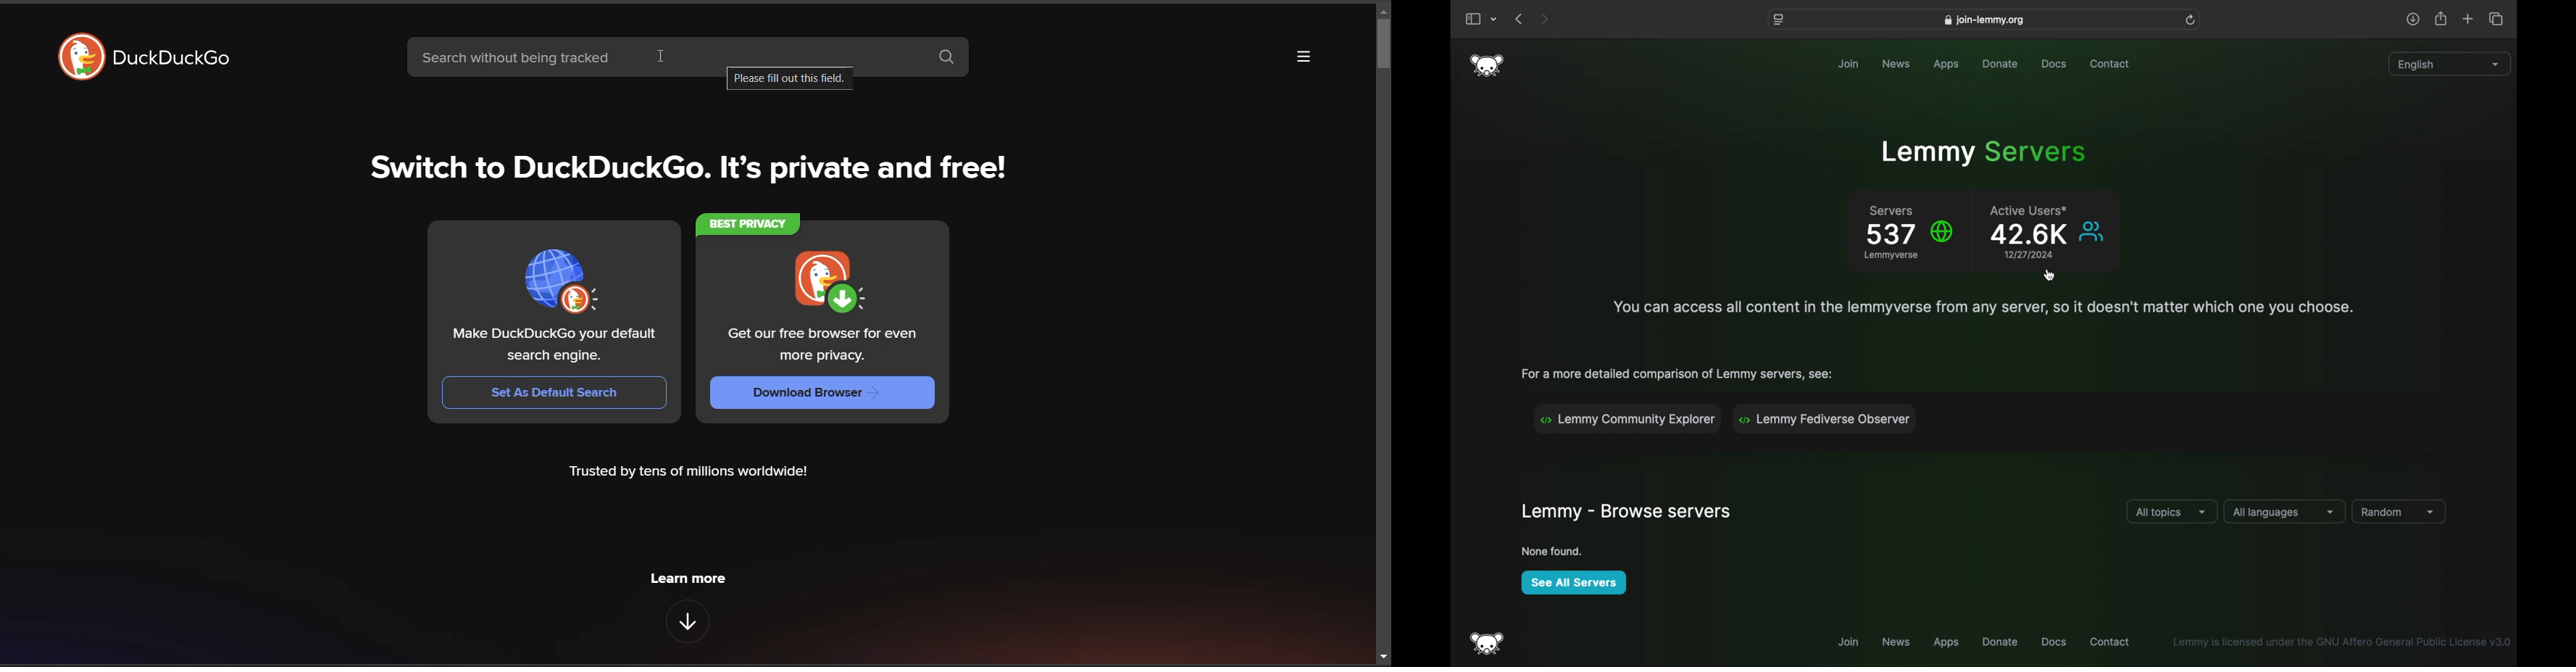 Image resolution: width=2576 pixels, height=672 pixels. Describe the element at coordinates (2023, 254) in the screenshot. I see `12/27/2024` at that location.